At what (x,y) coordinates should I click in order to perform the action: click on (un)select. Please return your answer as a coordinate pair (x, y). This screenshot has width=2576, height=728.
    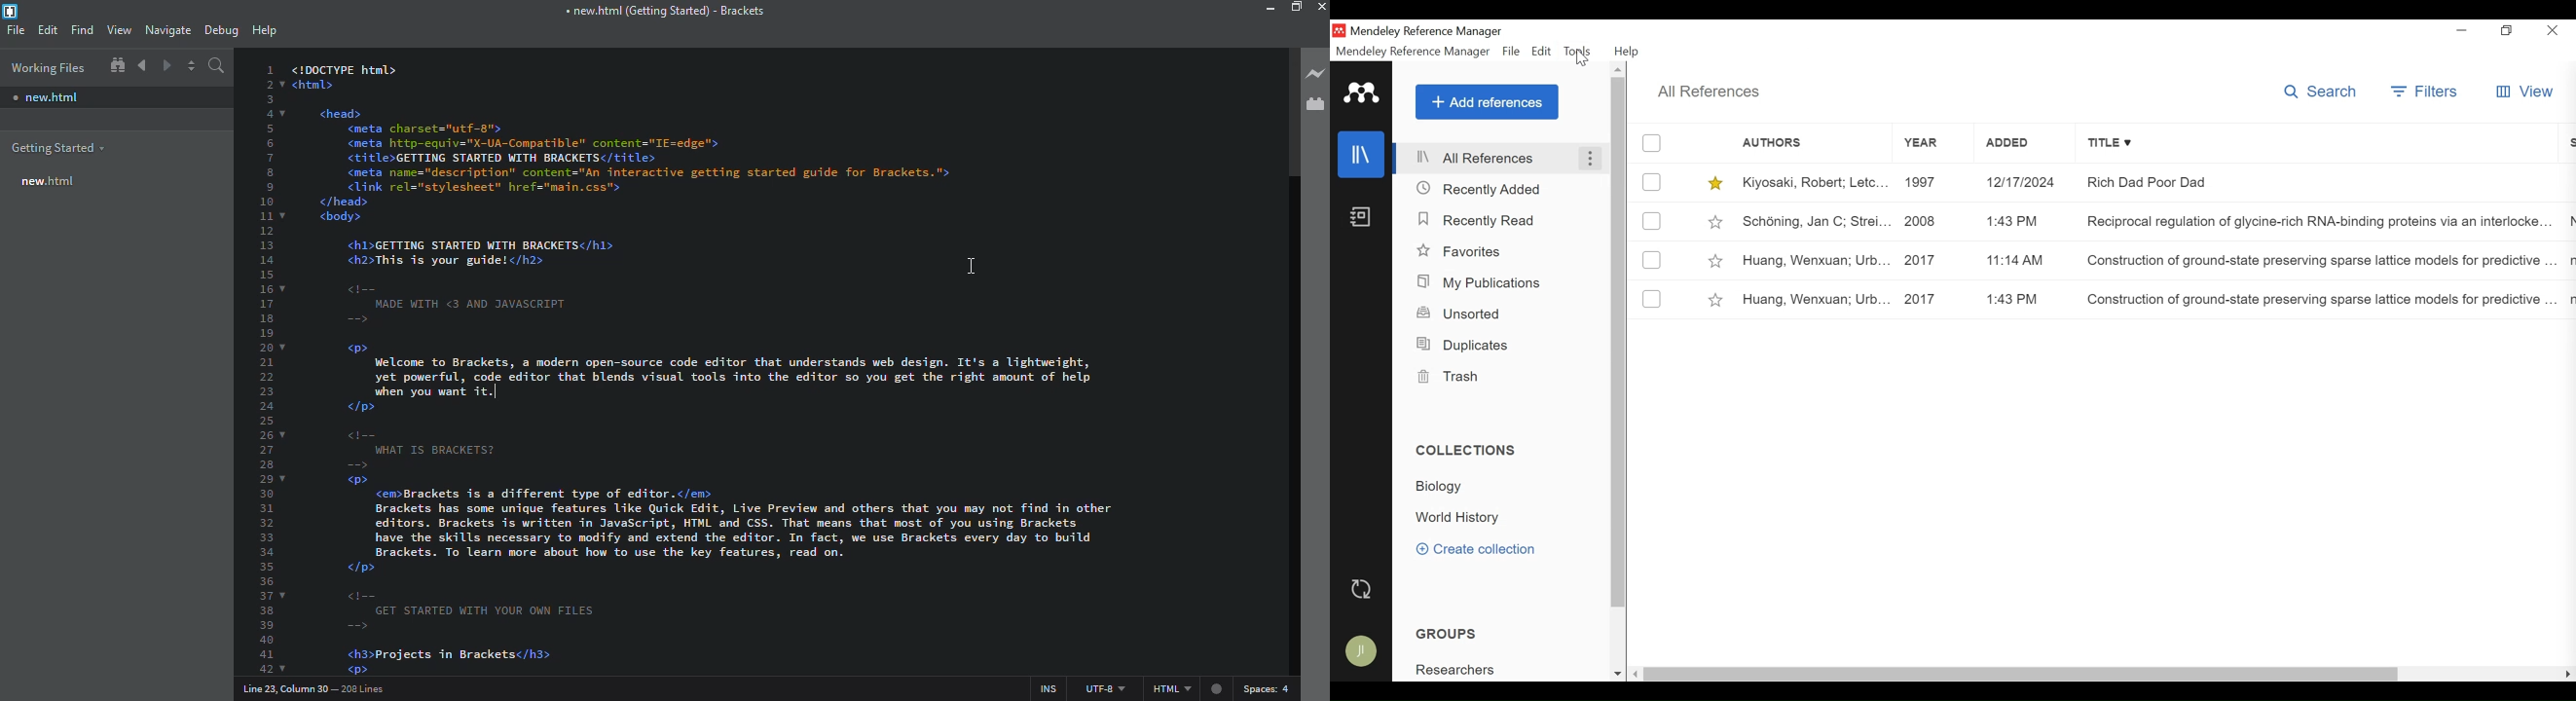
    Looking at the image, I should click on (1652, 299).